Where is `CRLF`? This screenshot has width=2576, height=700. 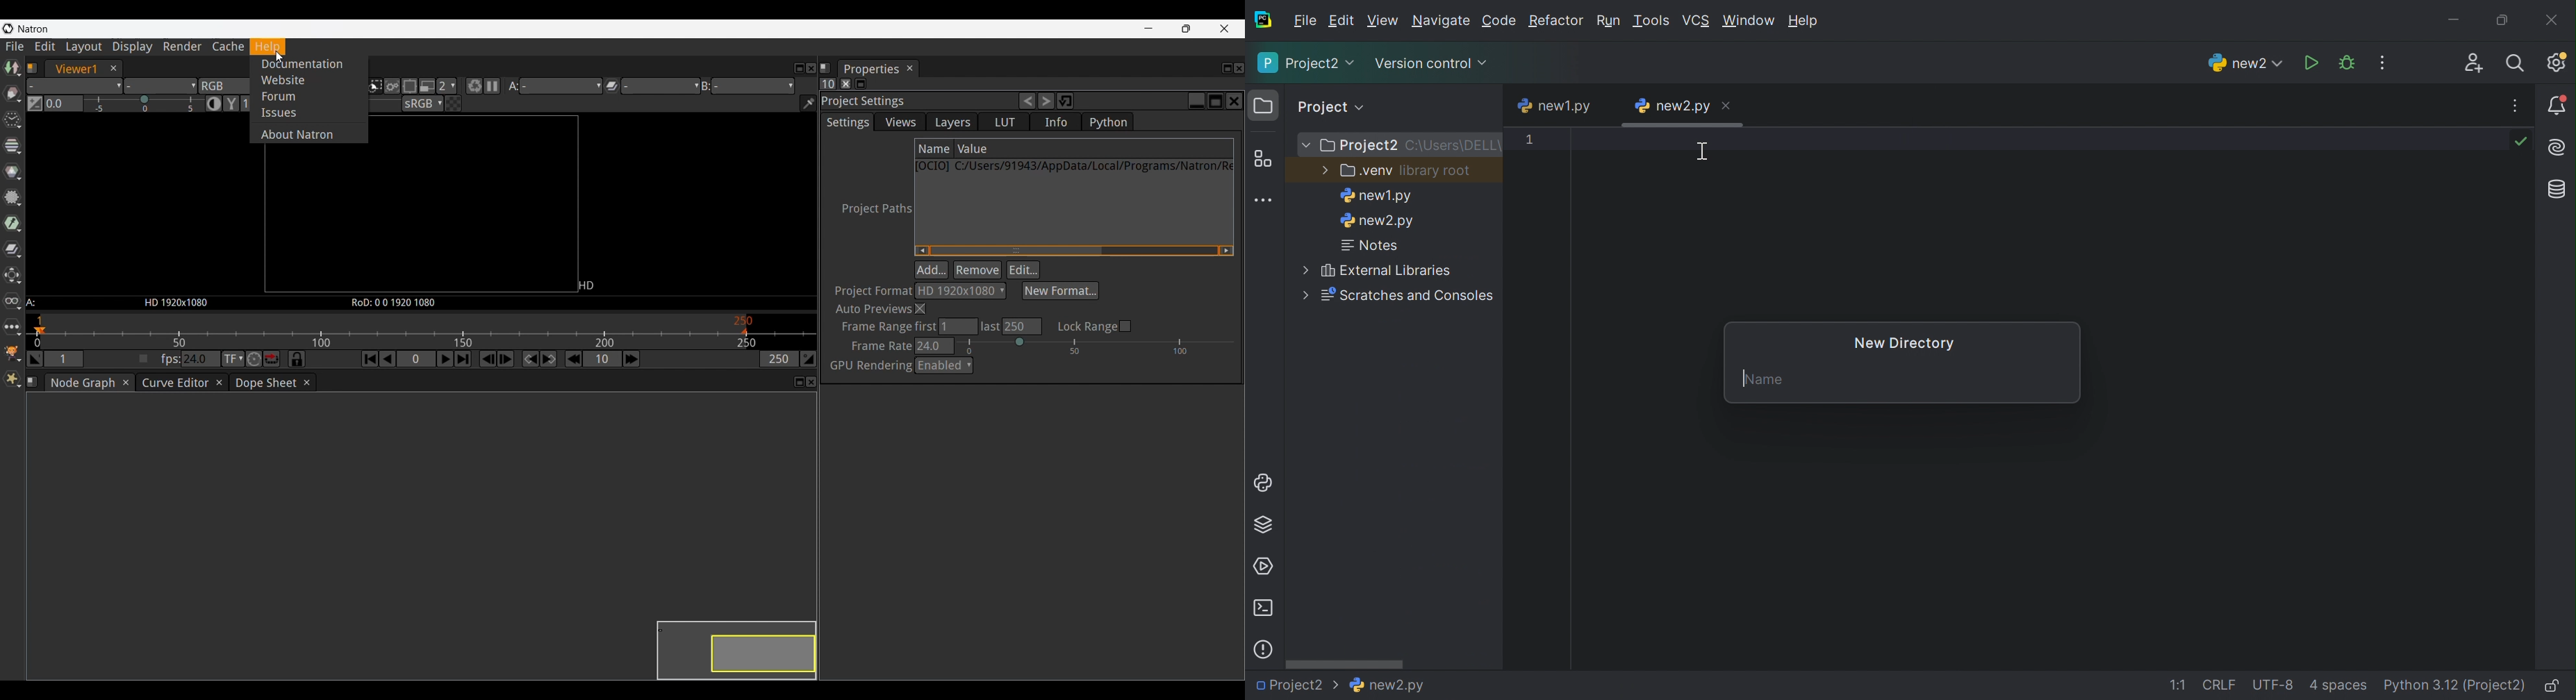 CRLF is located at coordinates (2220, 685).